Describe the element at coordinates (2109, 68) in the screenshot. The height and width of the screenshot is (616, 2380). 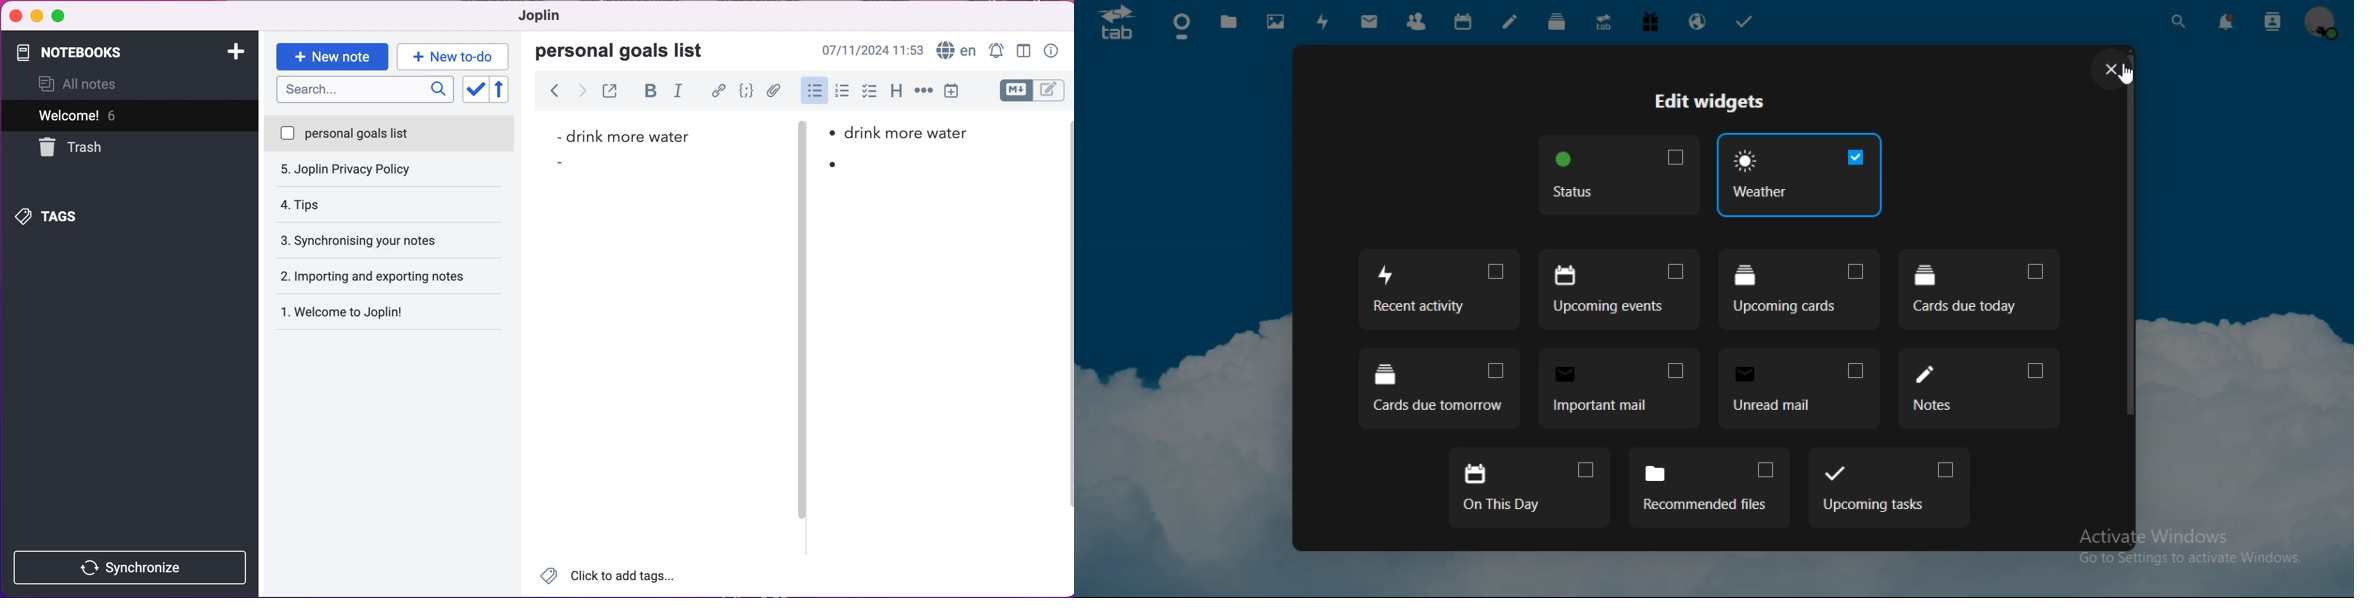
I see `close` at that location.